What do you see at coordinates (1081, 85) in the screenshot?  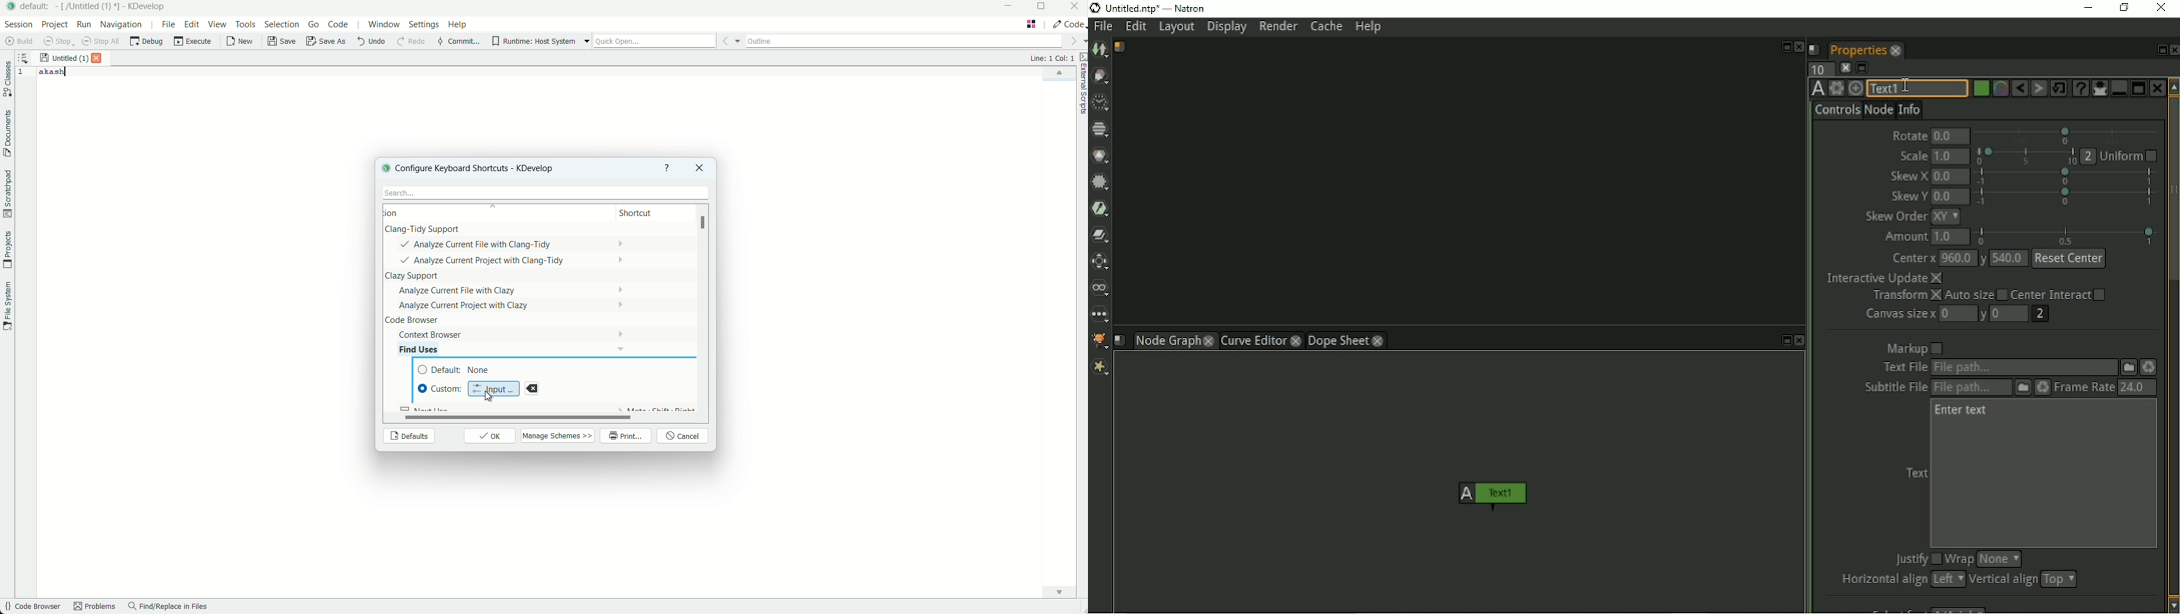 I see `external scripts` at bounding box center [1081, 85].